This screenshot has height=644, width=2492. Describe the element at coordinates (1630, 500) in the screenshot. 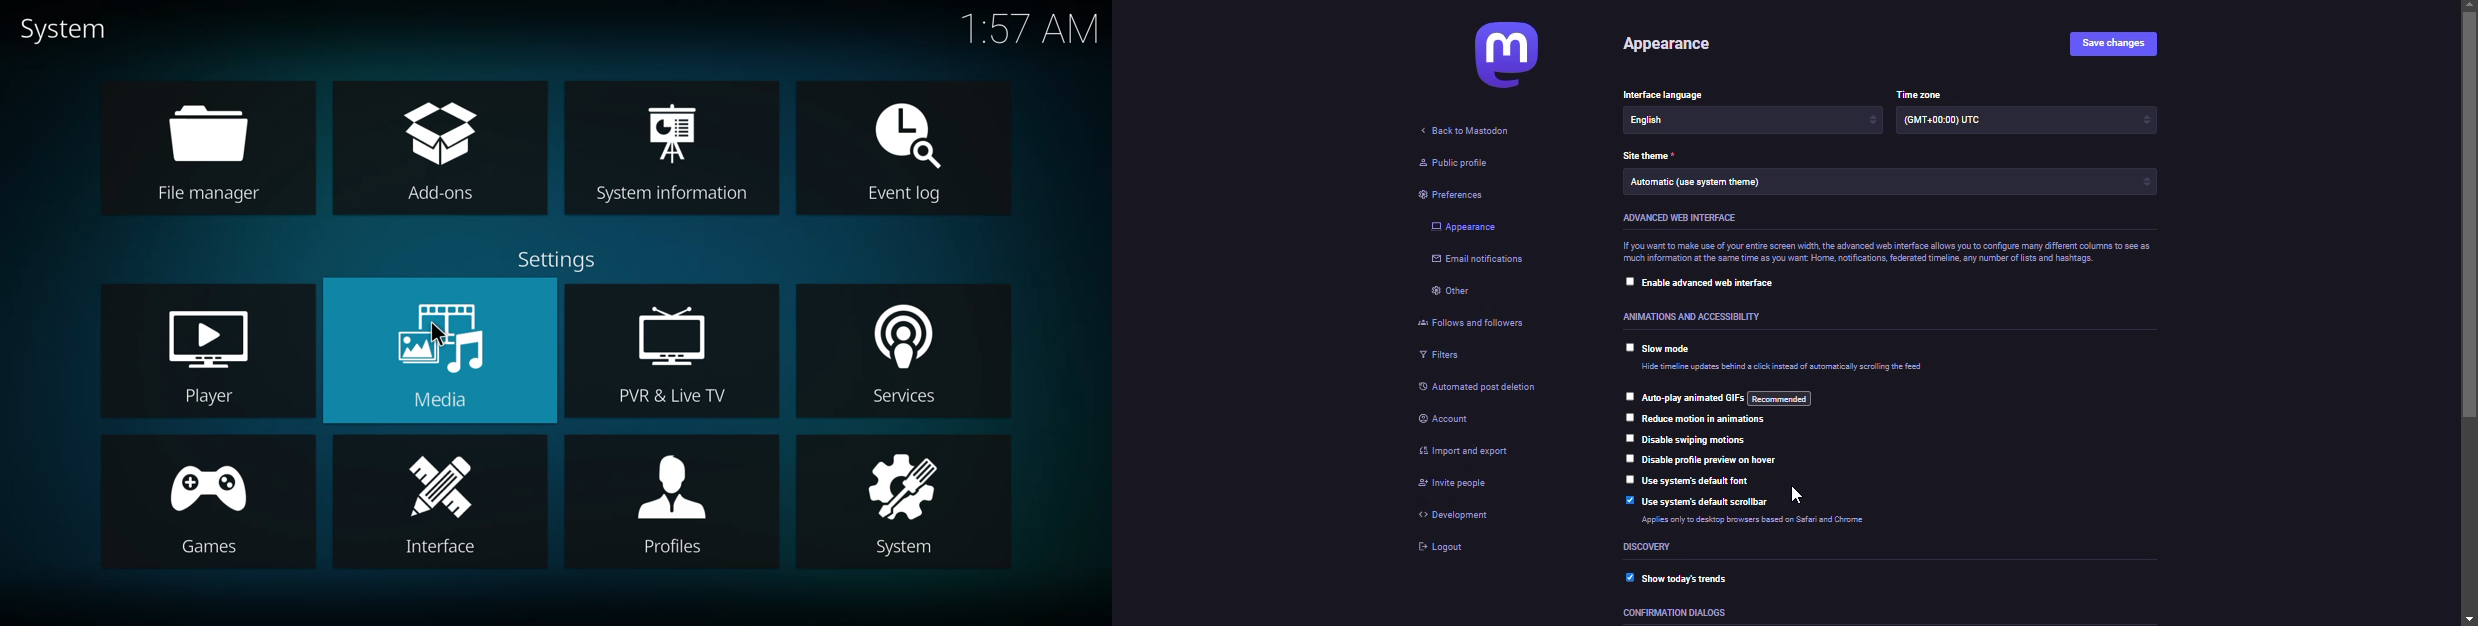

I see `enabled` at that location.